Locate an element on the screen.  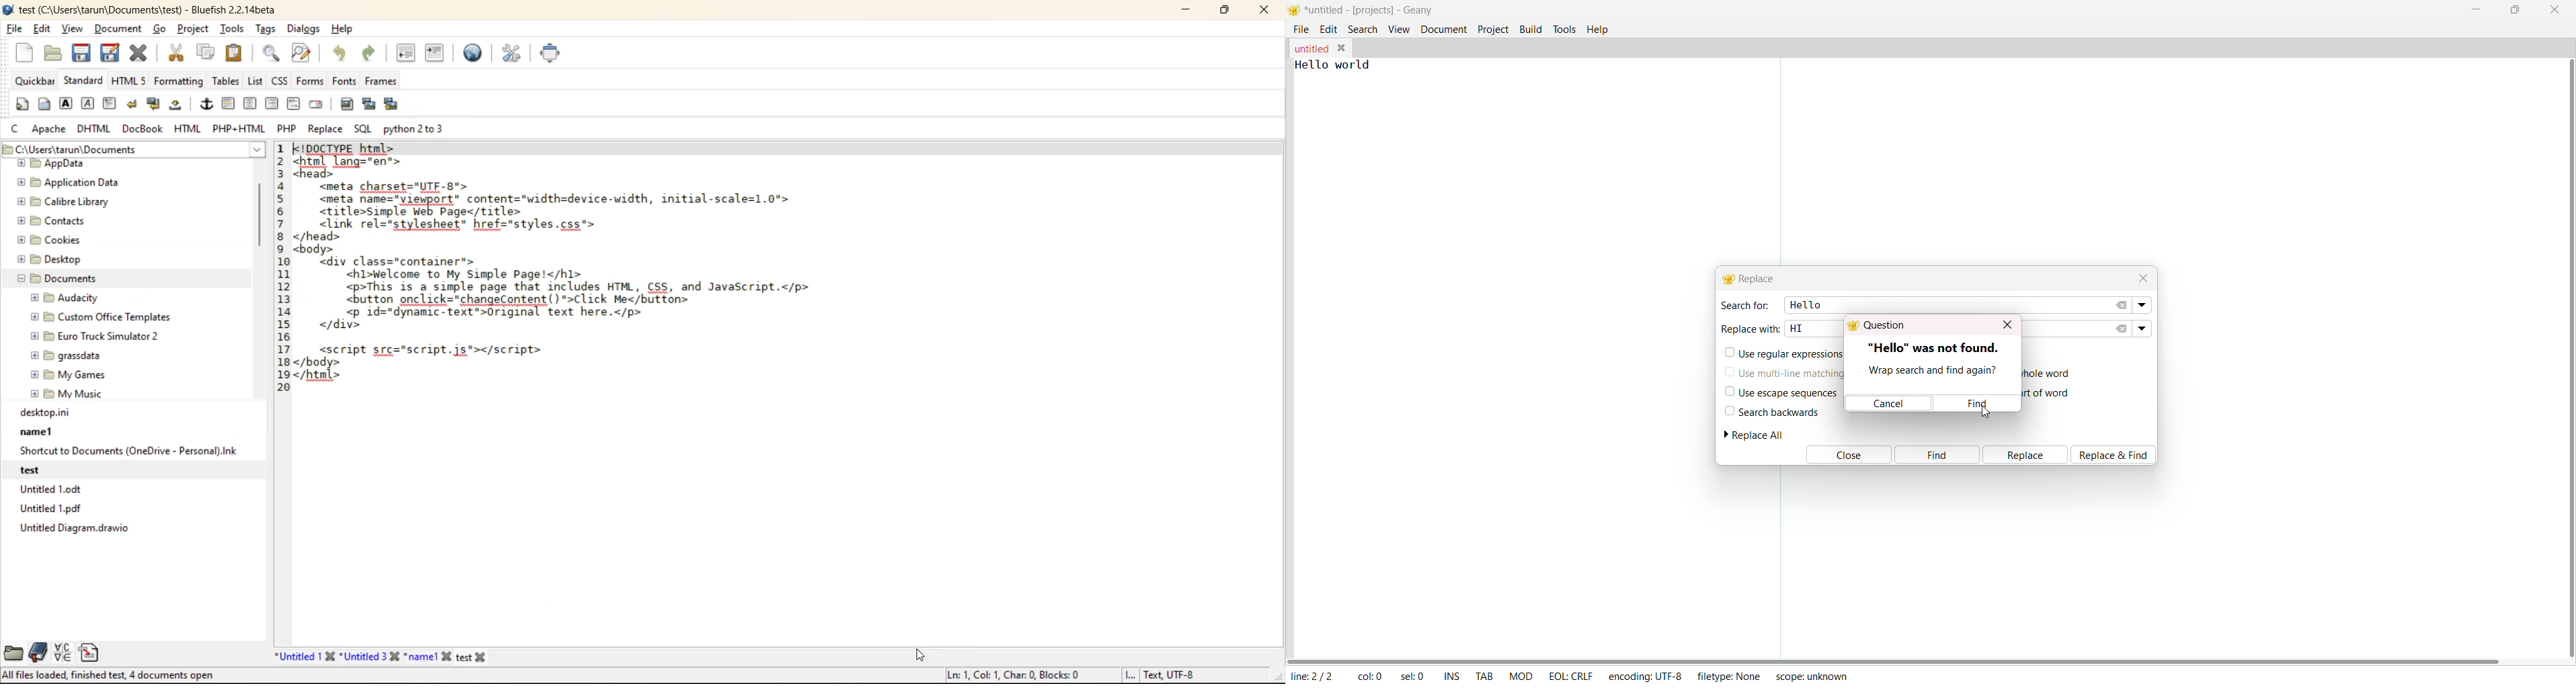
test is located at coordinates (121, 470).